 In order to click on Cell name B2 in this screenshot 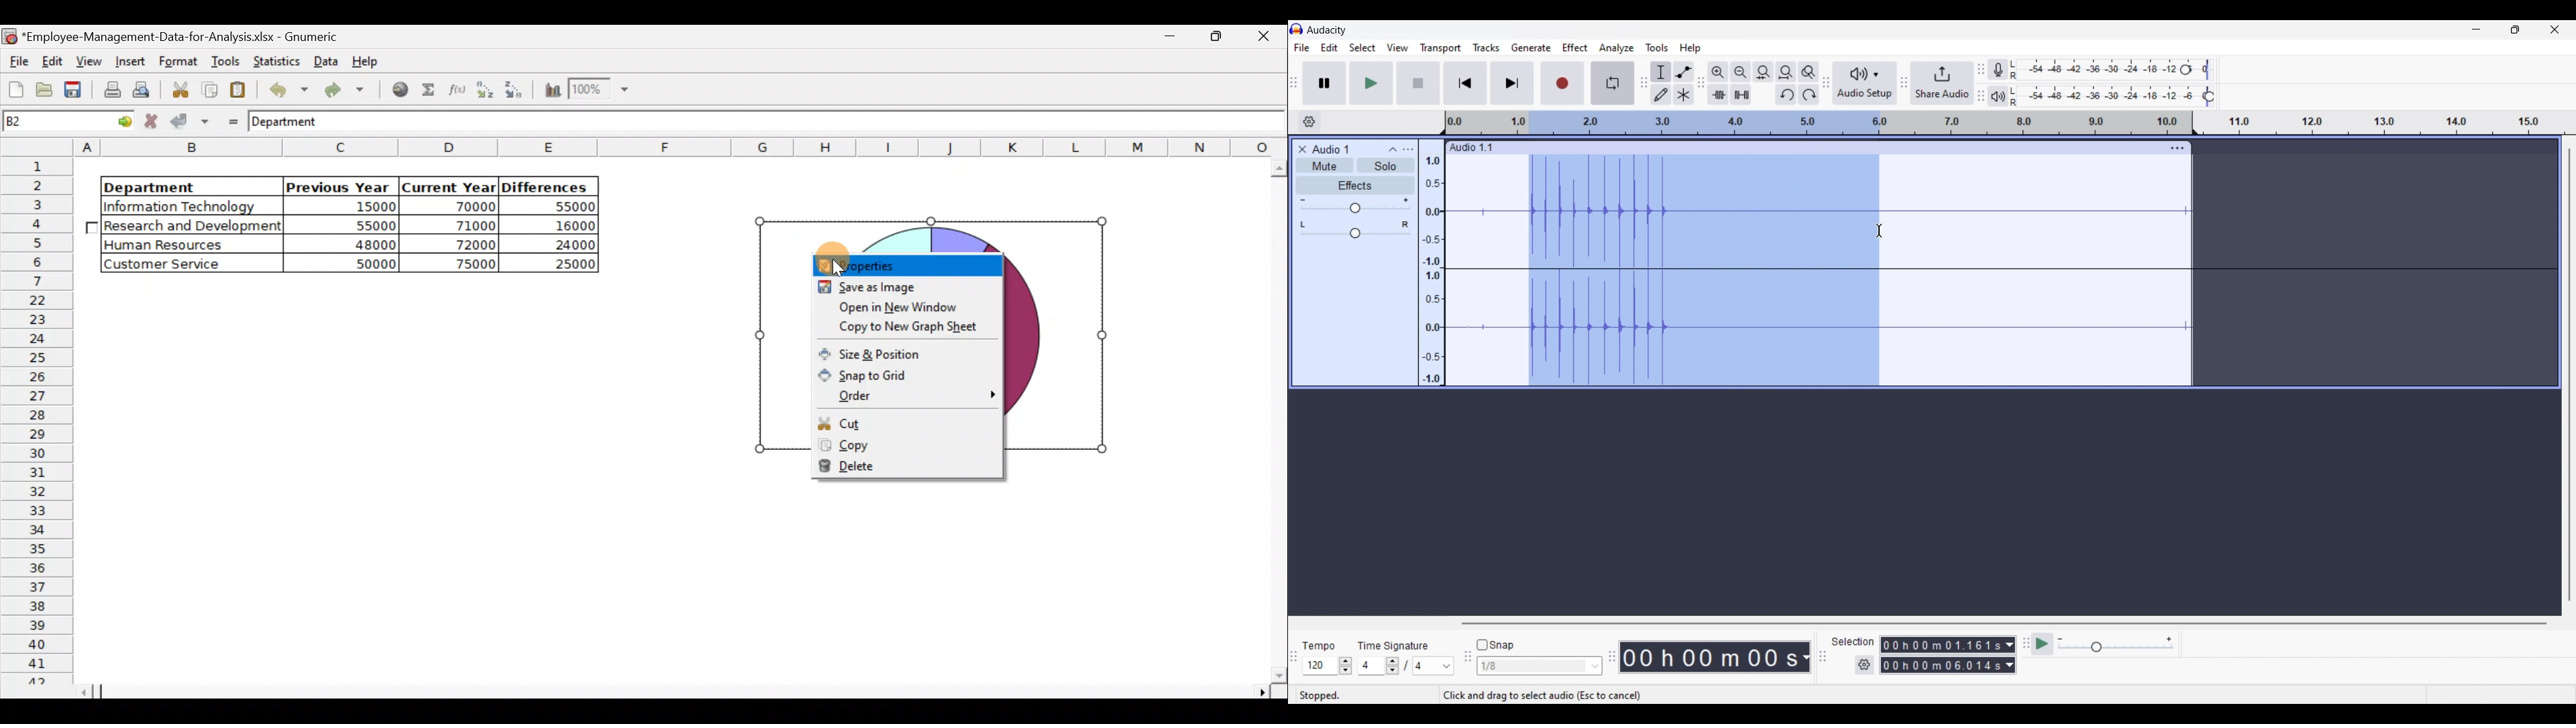, I will do `click(45, 123)`.